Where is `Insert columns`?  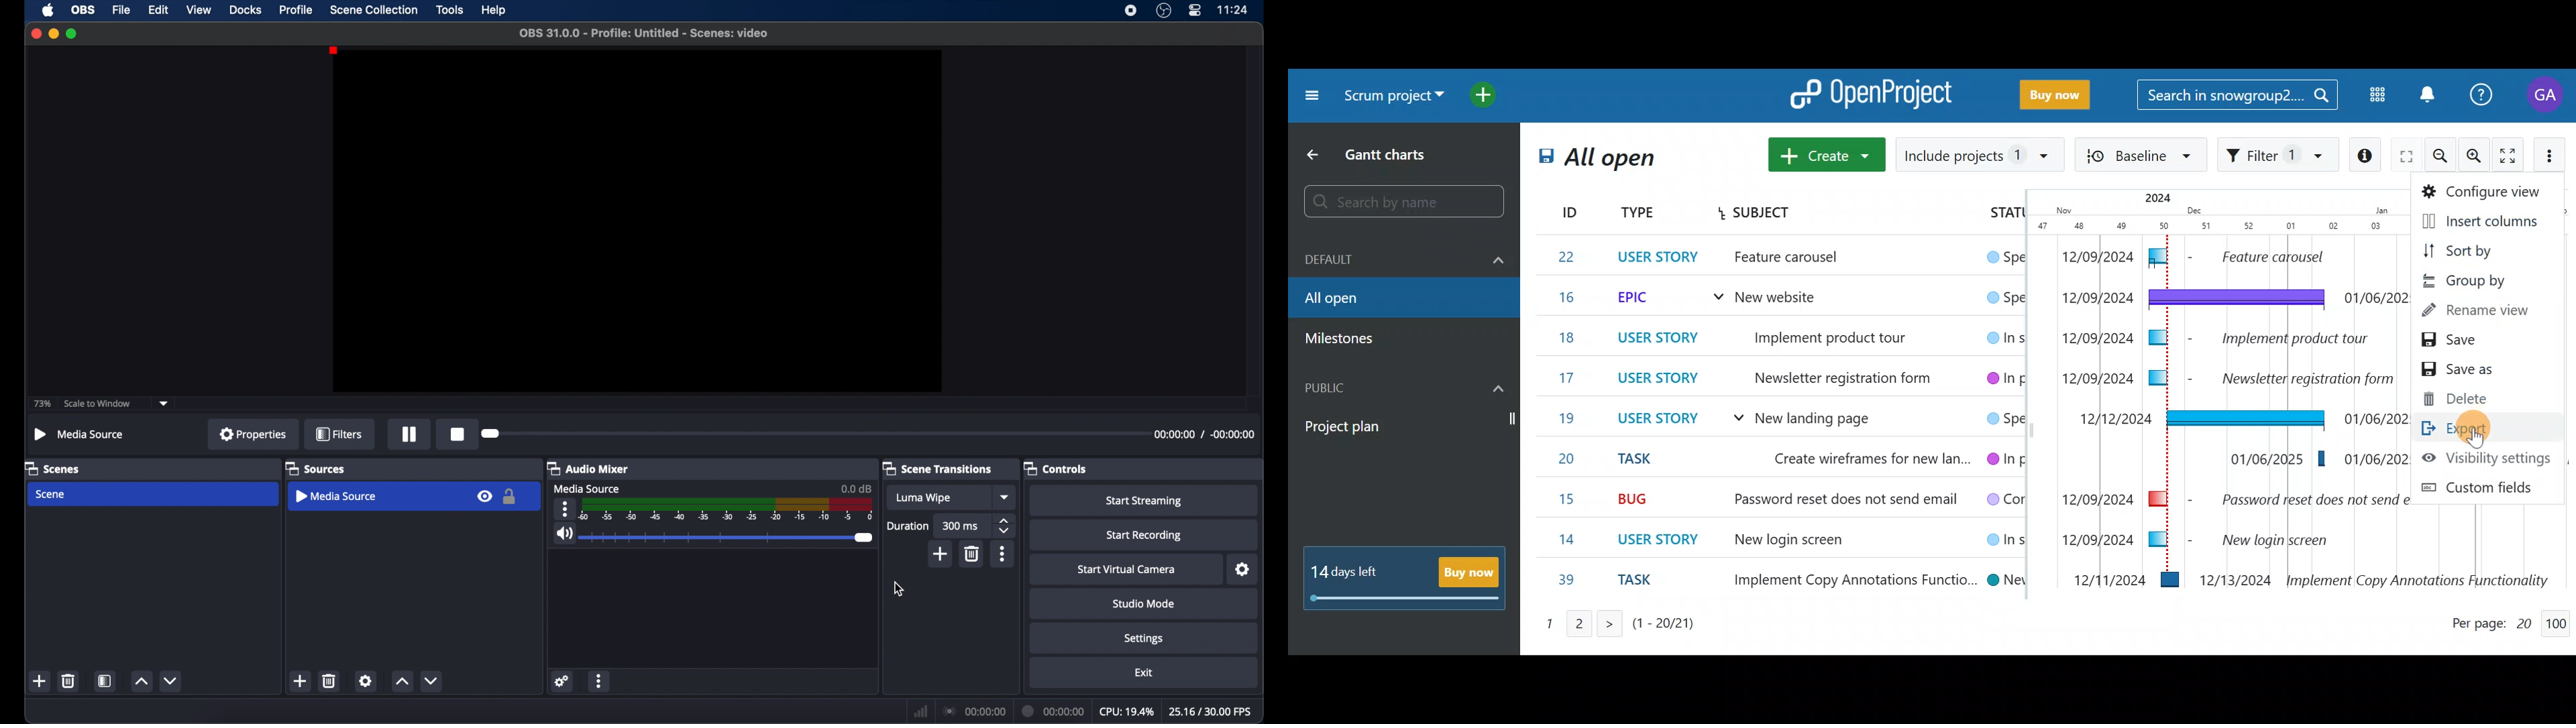
Insert columns is located at coordinates (2477, 221).